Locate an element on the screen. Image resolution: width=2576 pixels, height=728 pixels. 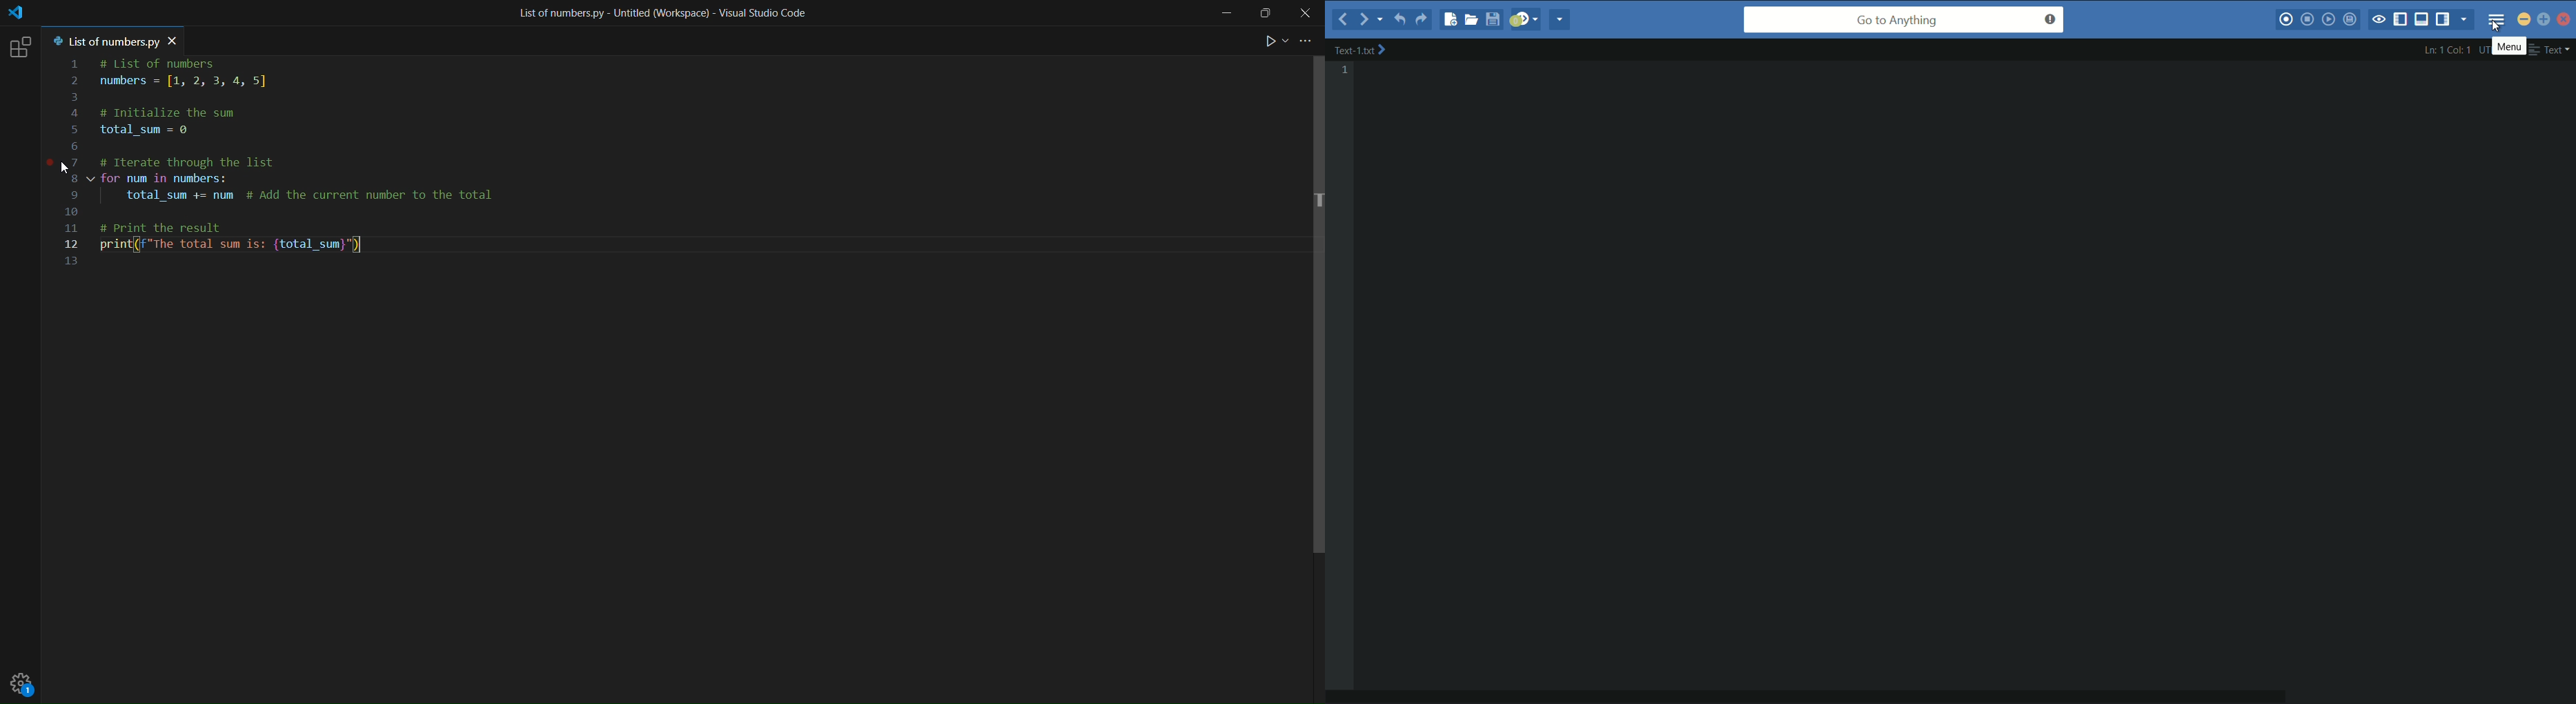
open file is located at coordinates (1470, 21).